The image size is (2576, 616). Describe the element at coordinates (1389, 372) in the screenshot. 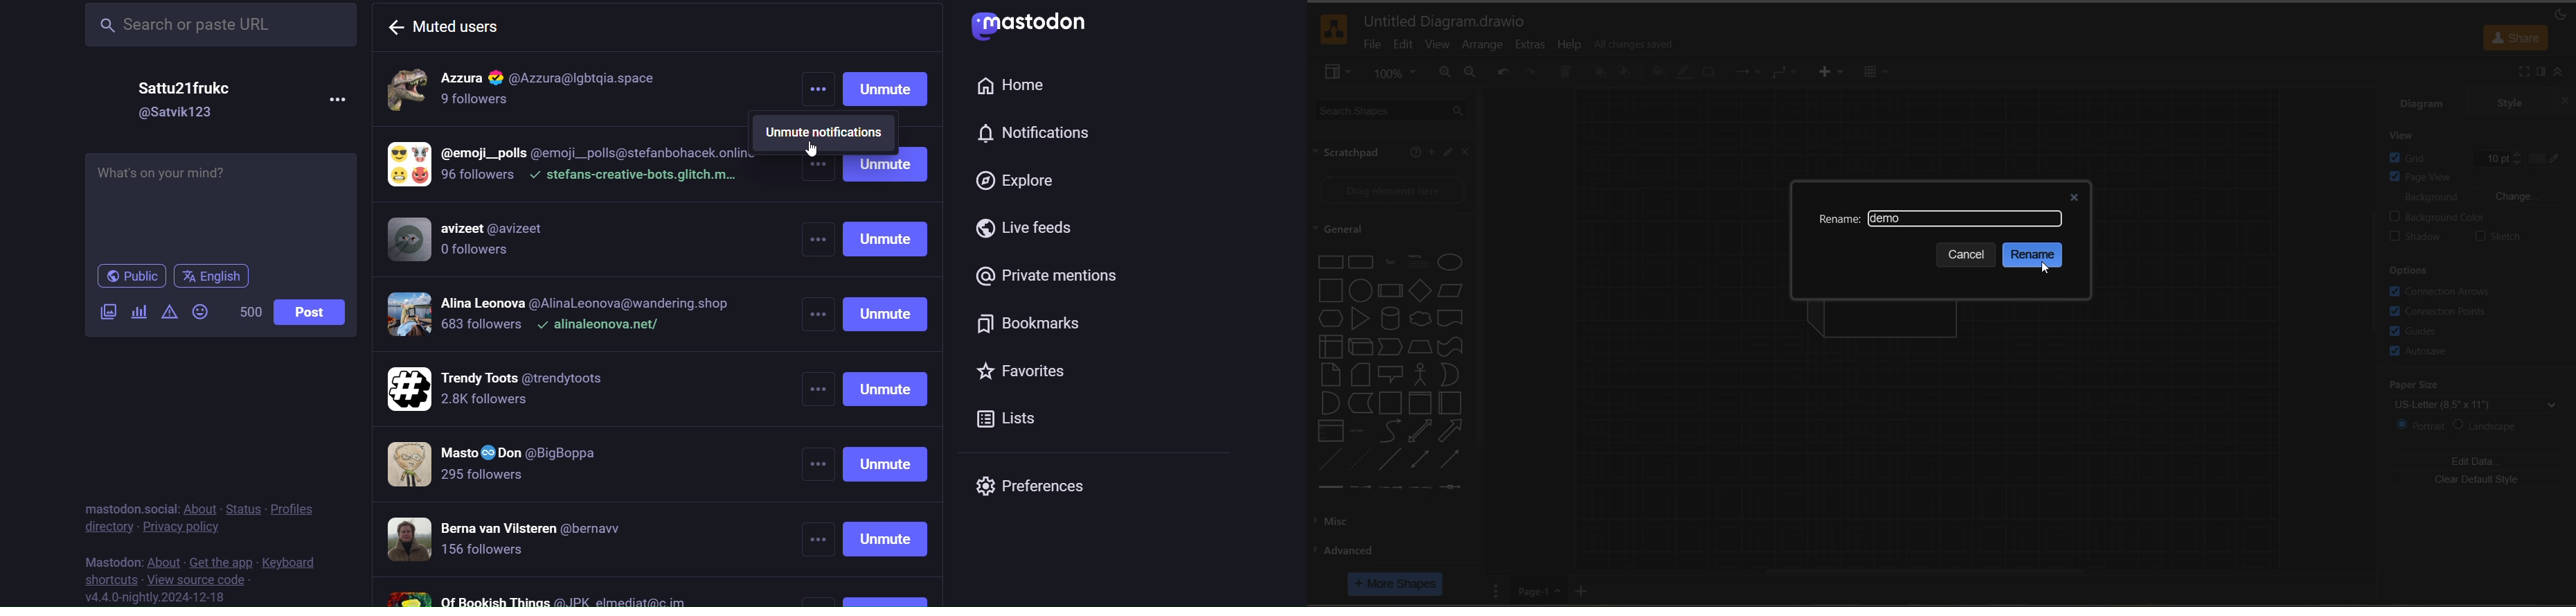

I see `shapes` at that location.